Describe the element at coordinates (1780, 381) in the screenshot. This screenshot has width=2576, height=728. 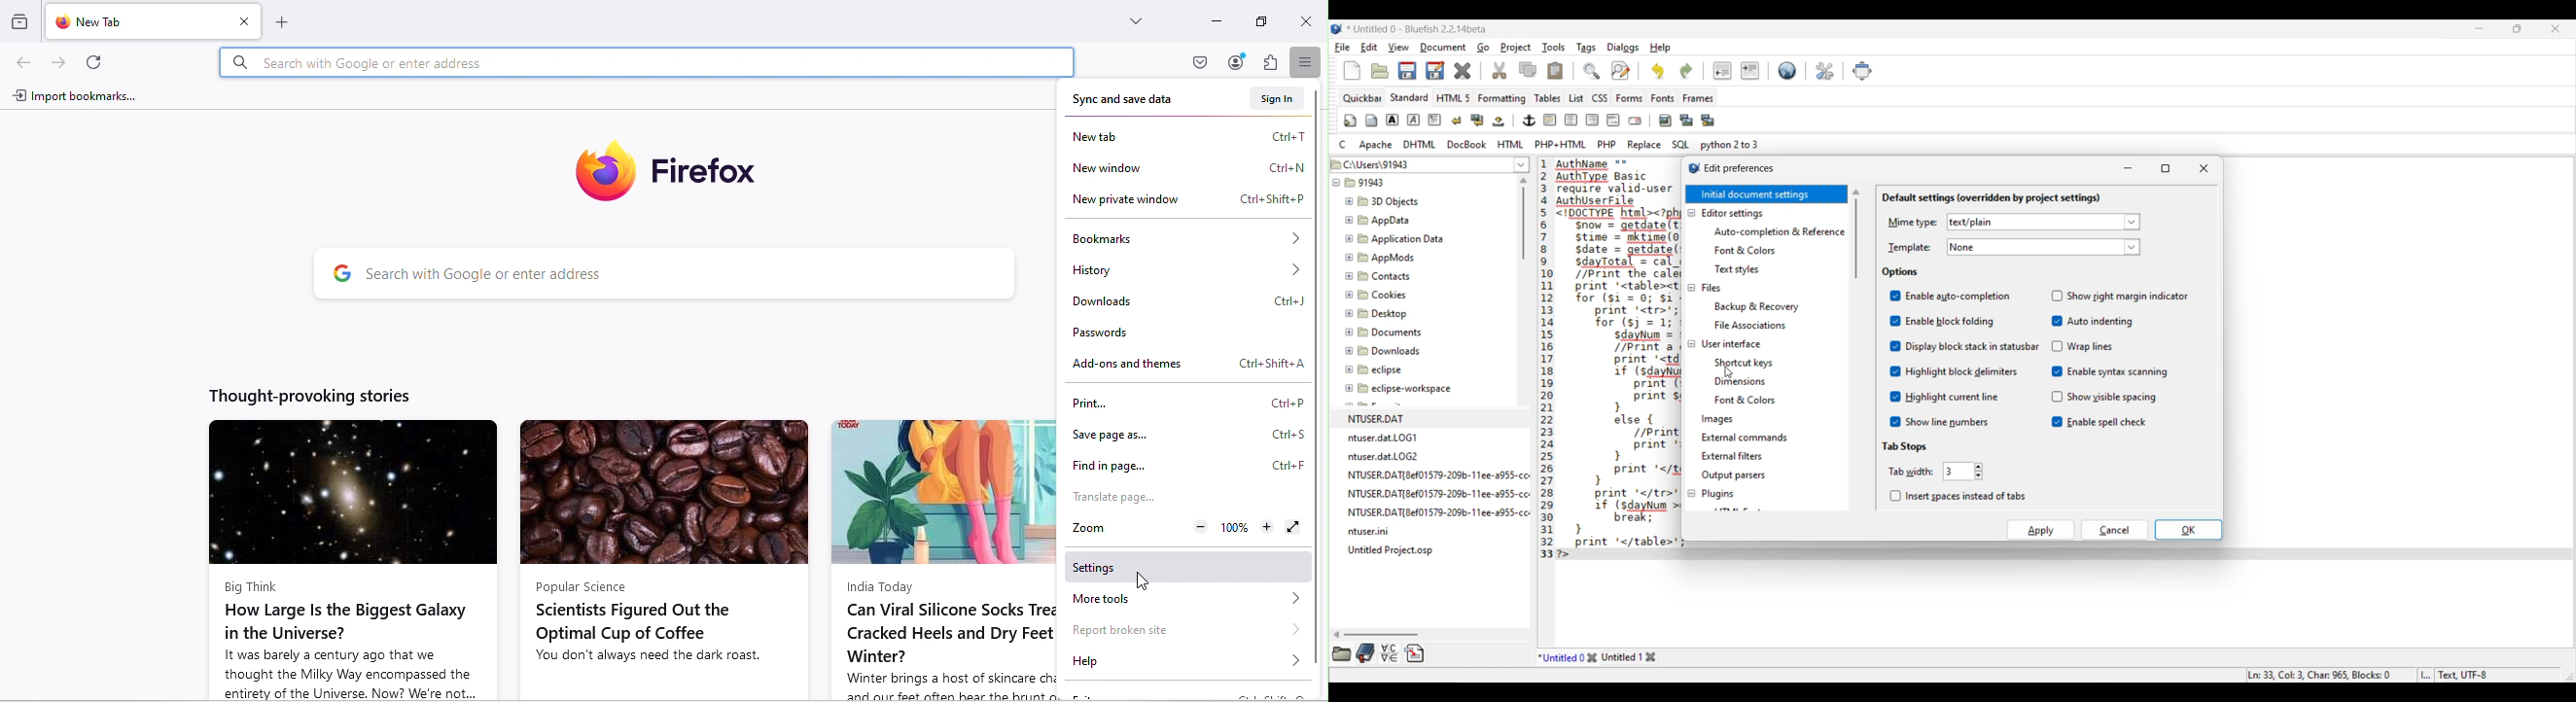
I see `User interface setting options` at that location.